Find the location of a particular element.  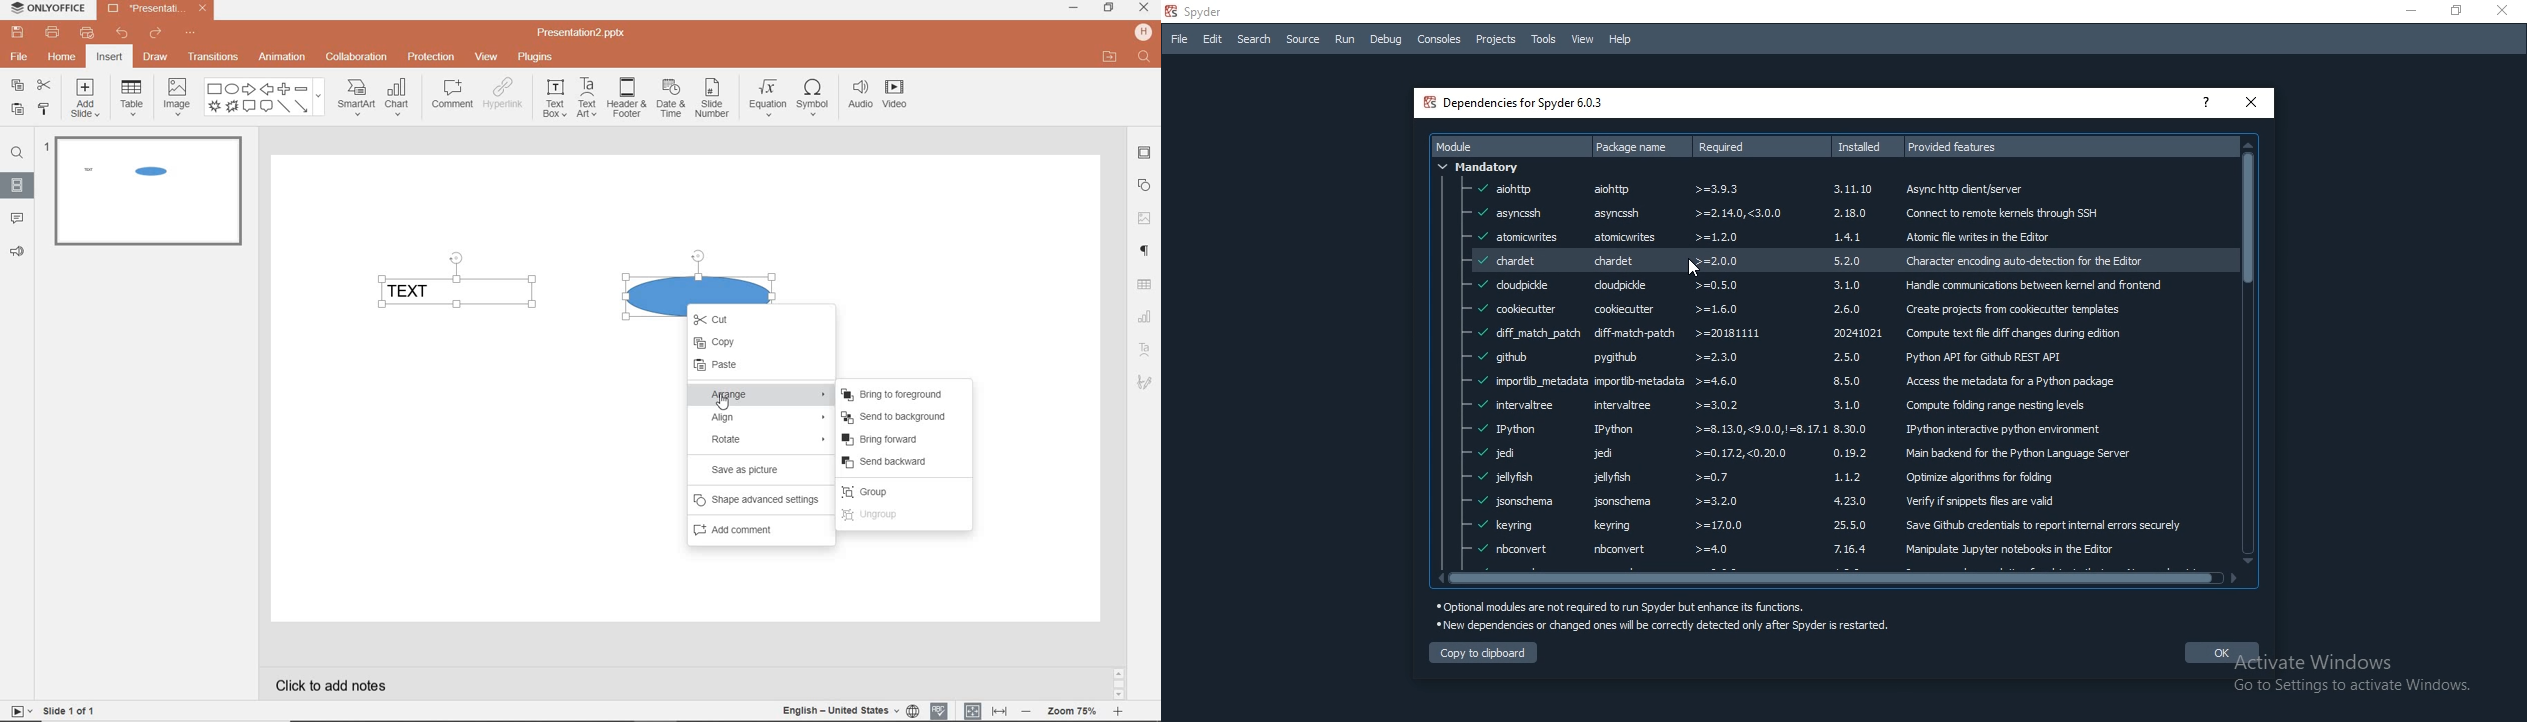

plugins is located at coordinates (535, 58).